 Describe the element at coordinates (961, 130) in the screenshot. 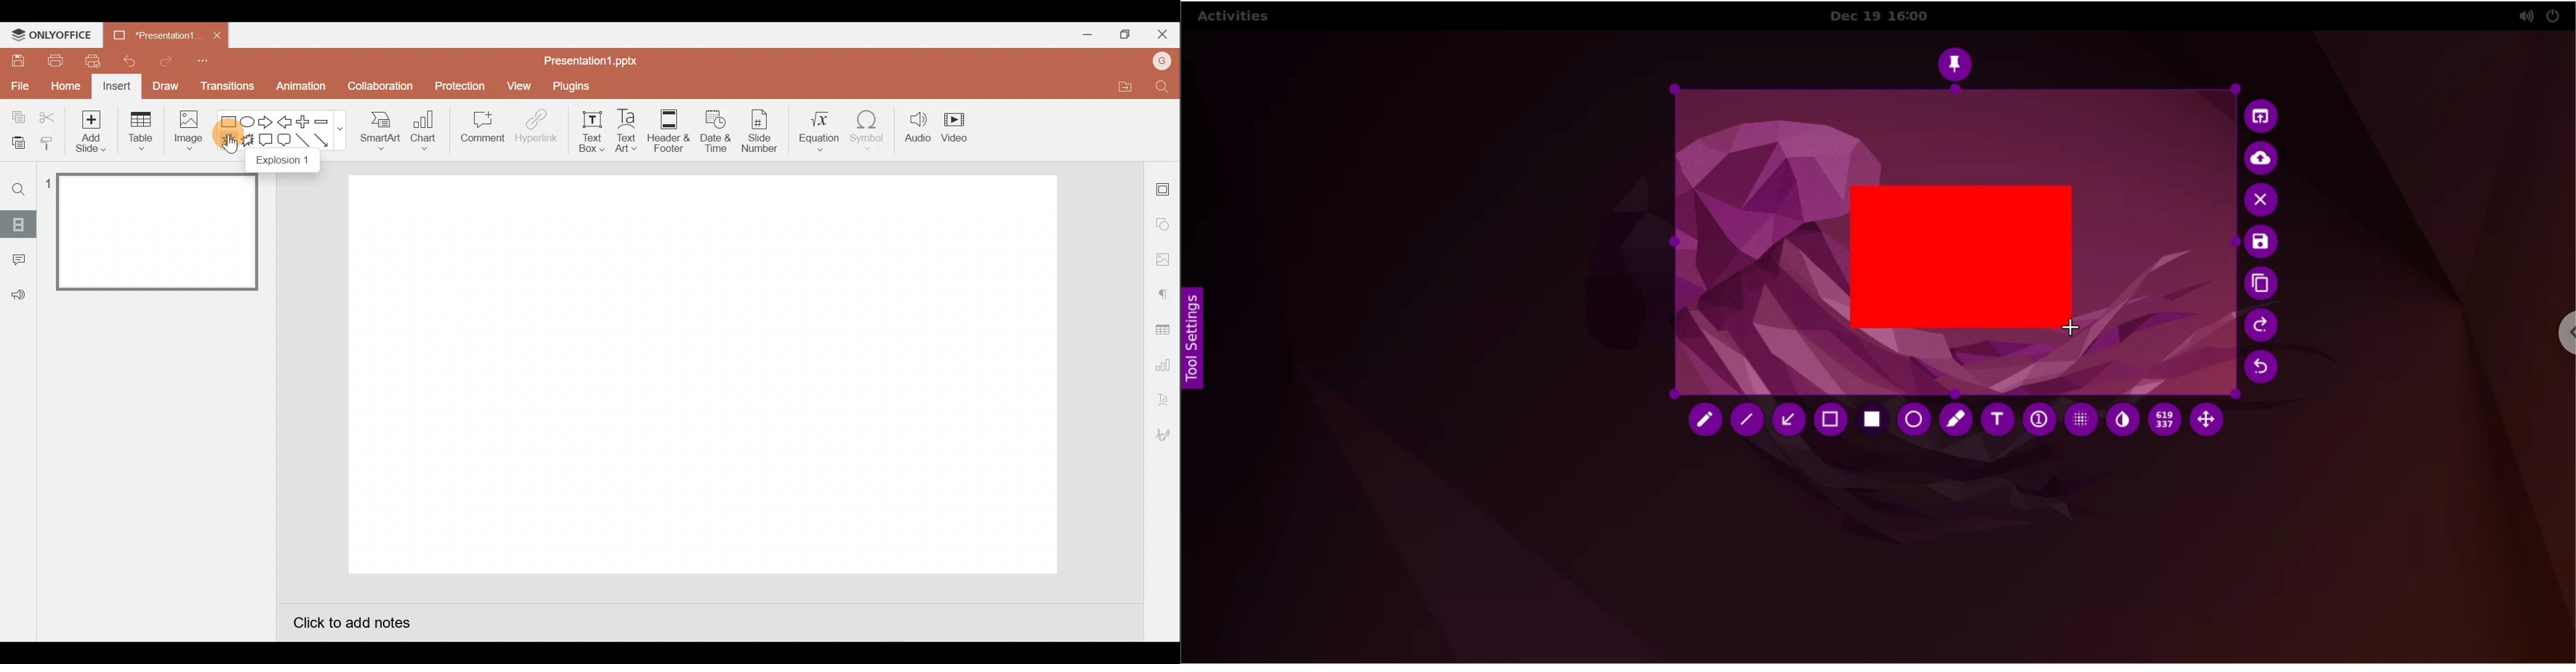

I see `Video` at that location.